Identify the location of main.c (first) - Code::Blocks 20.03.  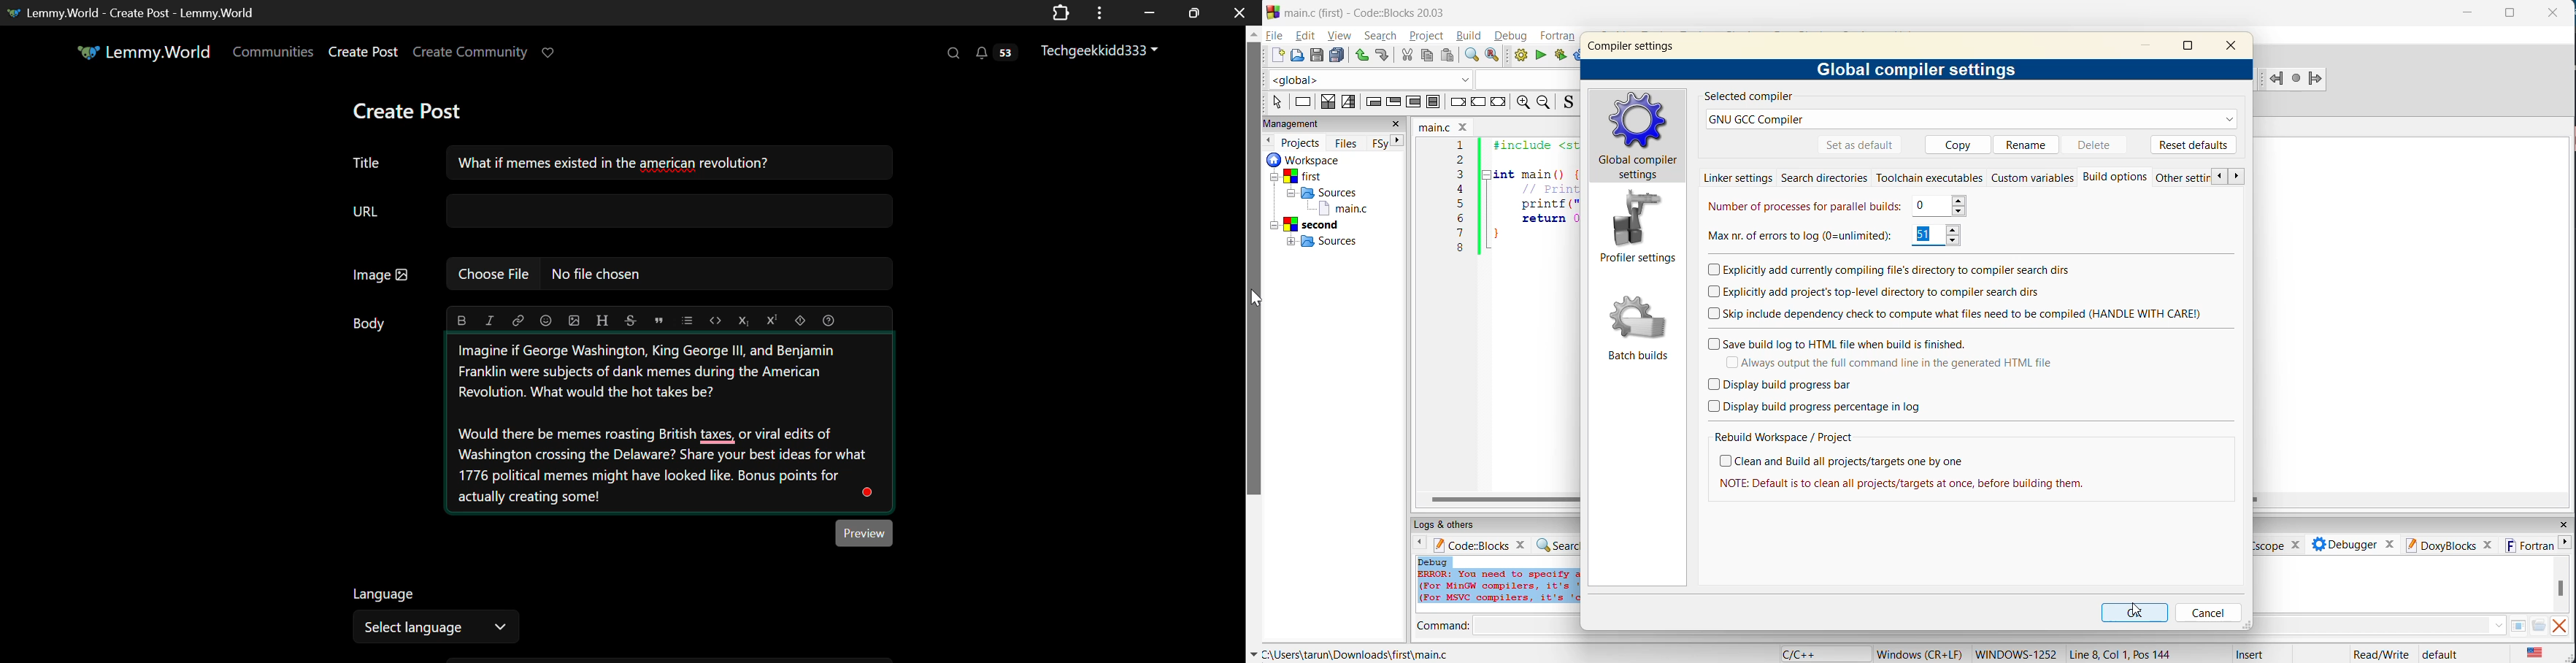
(1360, 12).